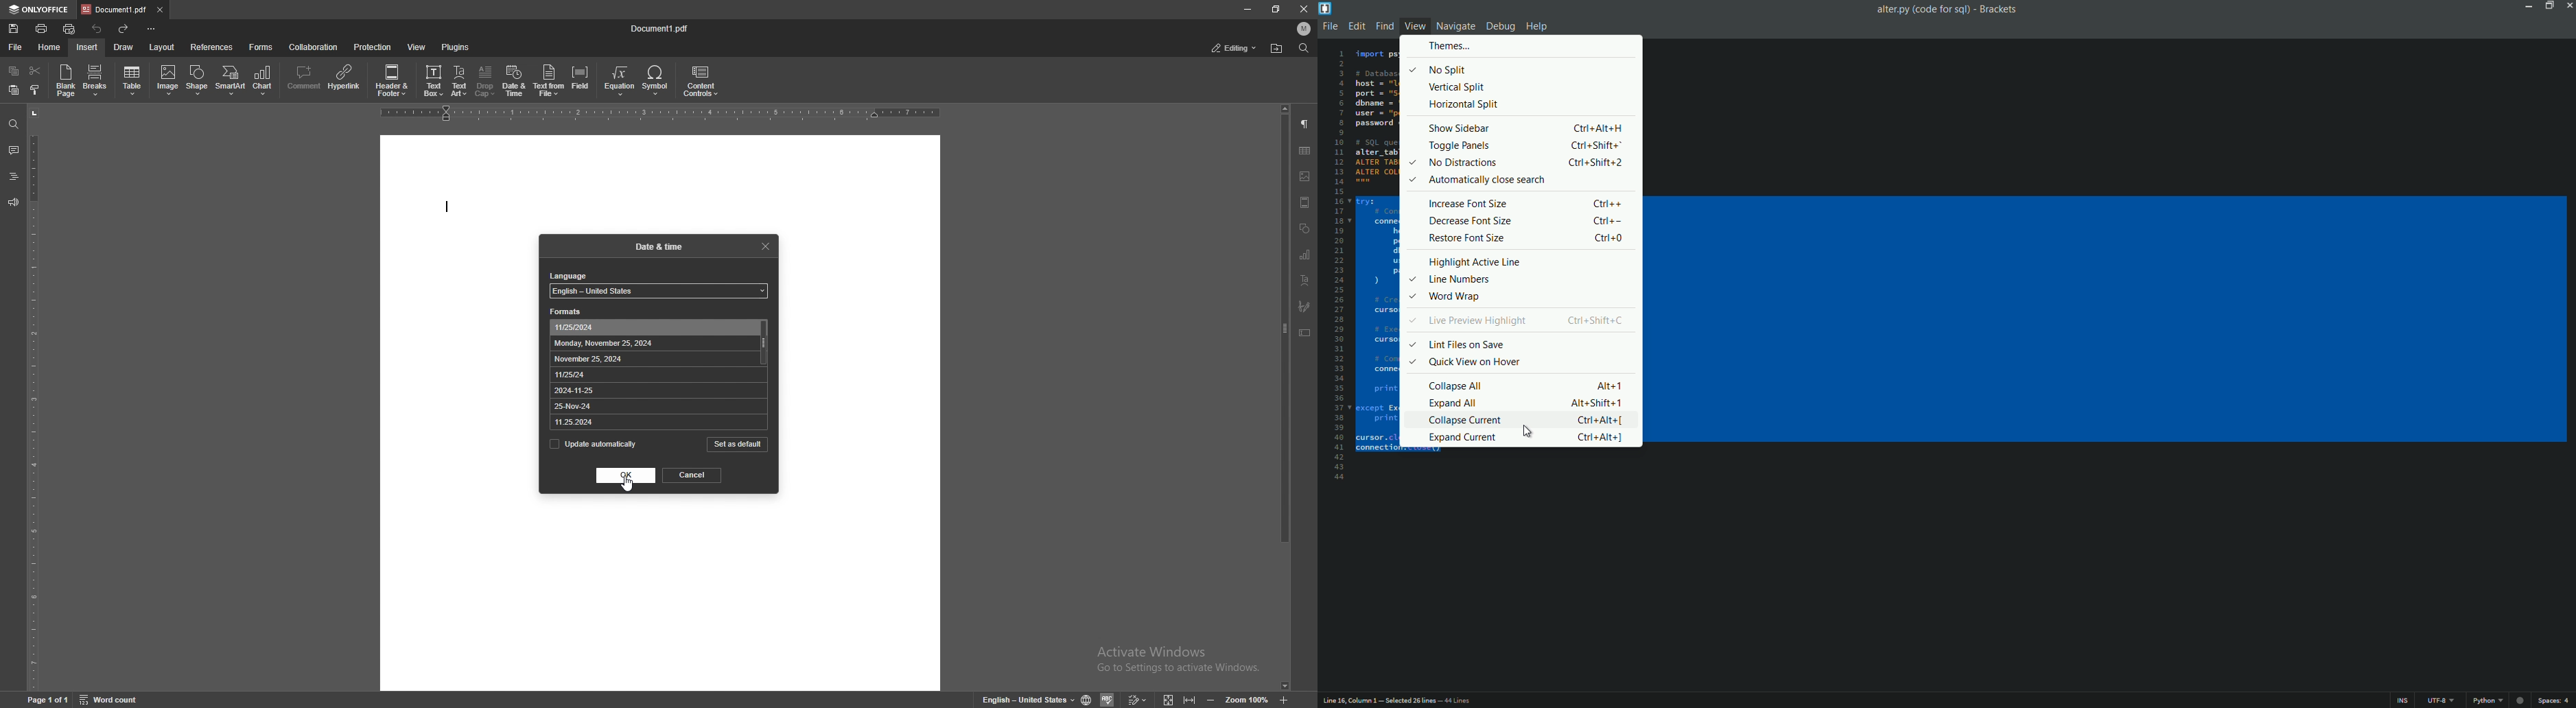 The height and width of the screenshot is (728, 2576). I want to click on text align, so click(1306, 280).